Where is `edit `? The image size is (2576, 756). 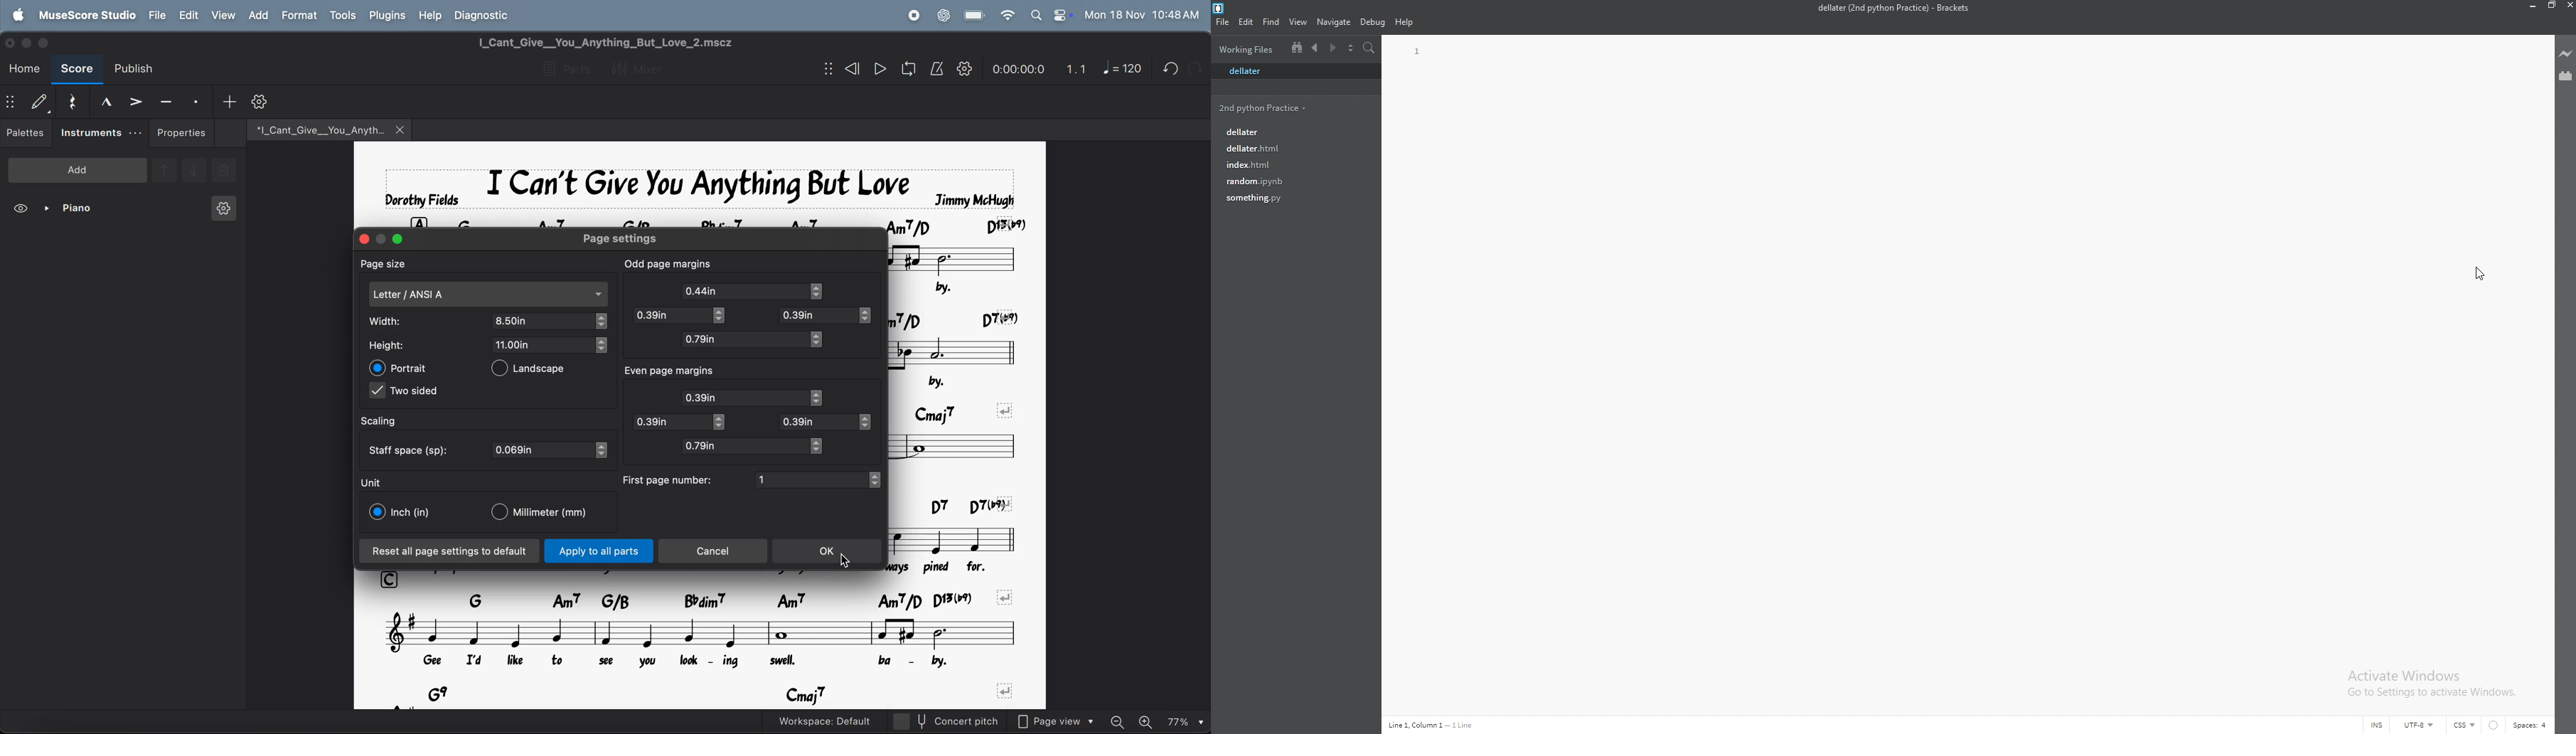 edit  is located at coordinates (188, 15).